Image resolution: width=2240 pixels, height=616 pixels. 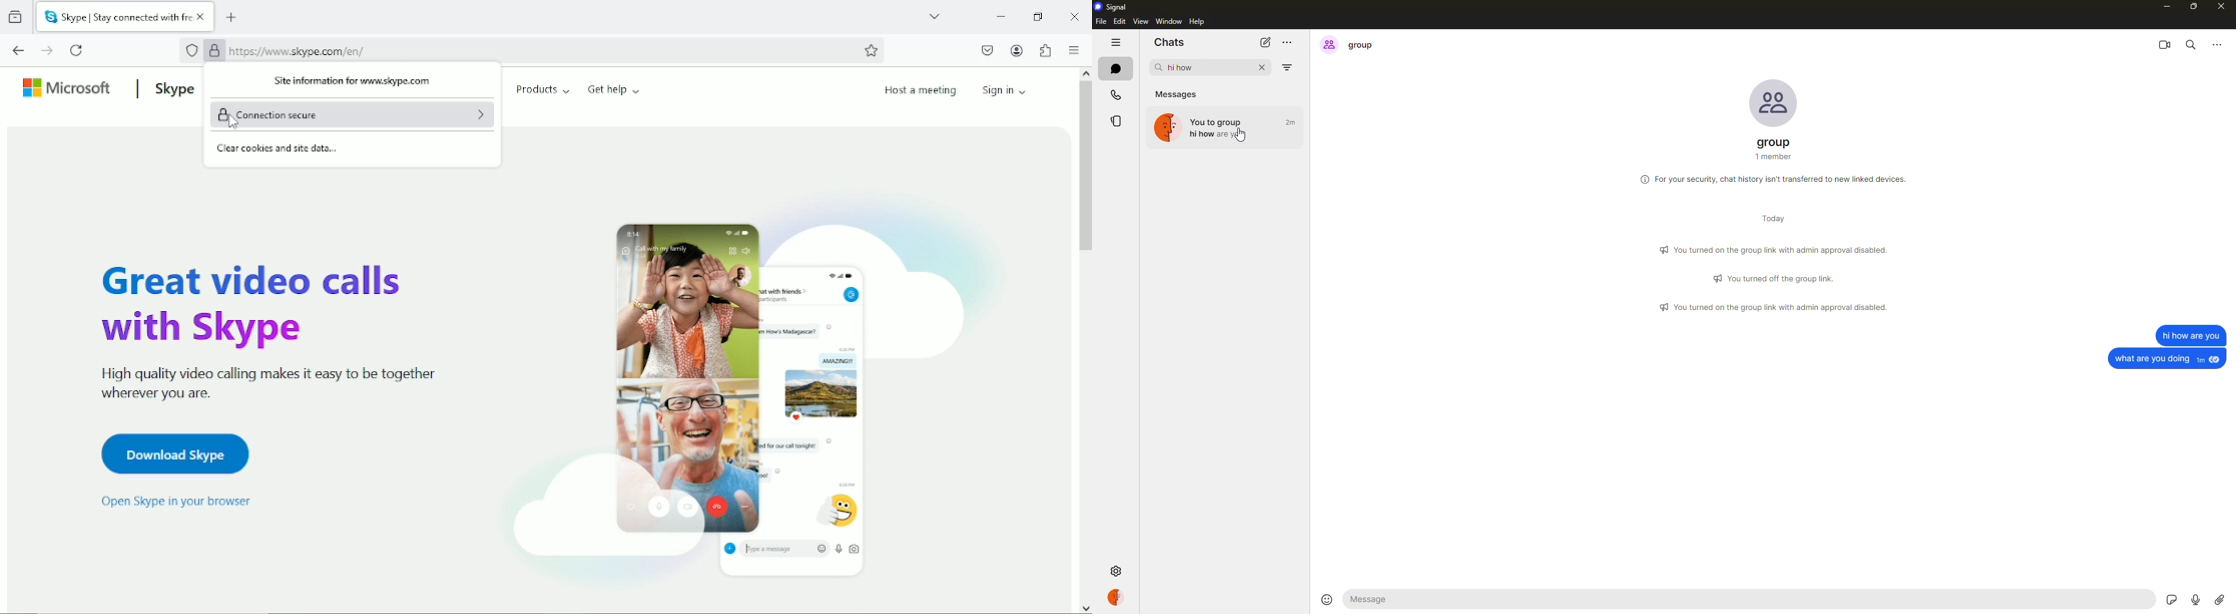 I want to click on window, so click(x=1168, y=21).